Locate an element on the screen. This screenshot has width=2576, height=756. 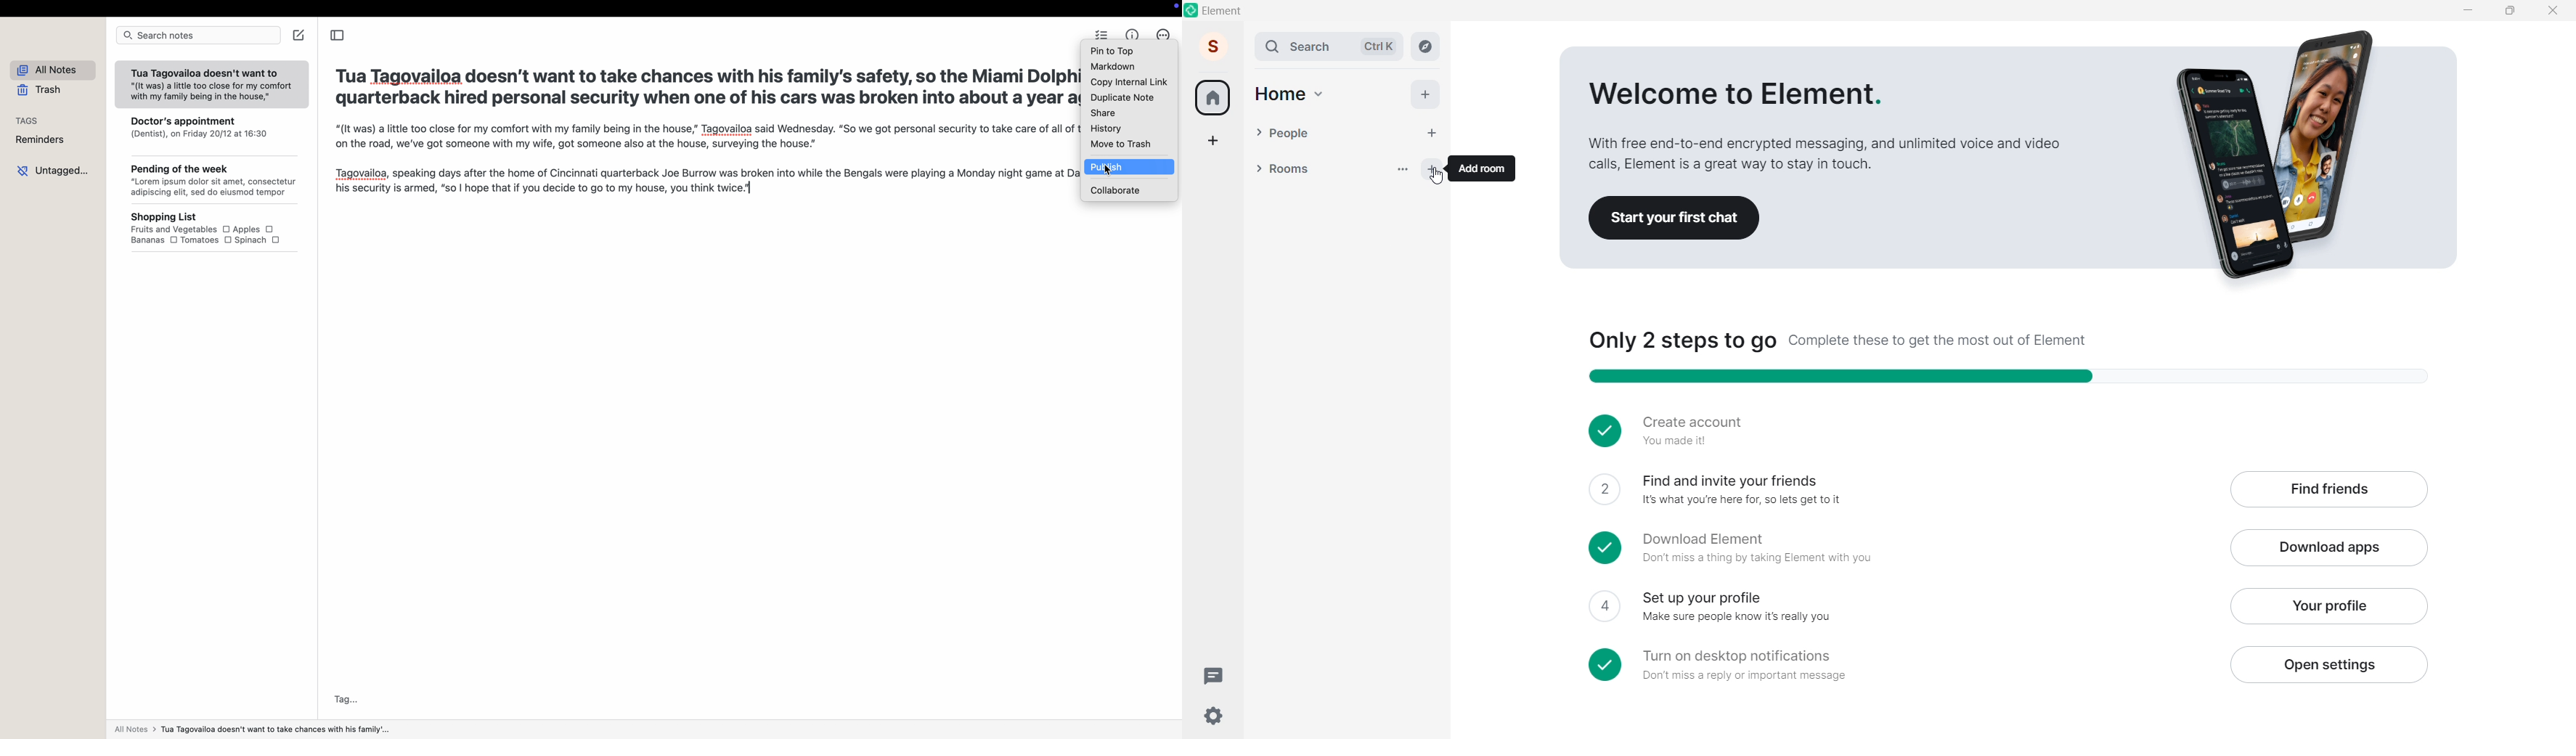
4 Set up your profileMake sure people know it's really you is located at coordinates (1898, 607).